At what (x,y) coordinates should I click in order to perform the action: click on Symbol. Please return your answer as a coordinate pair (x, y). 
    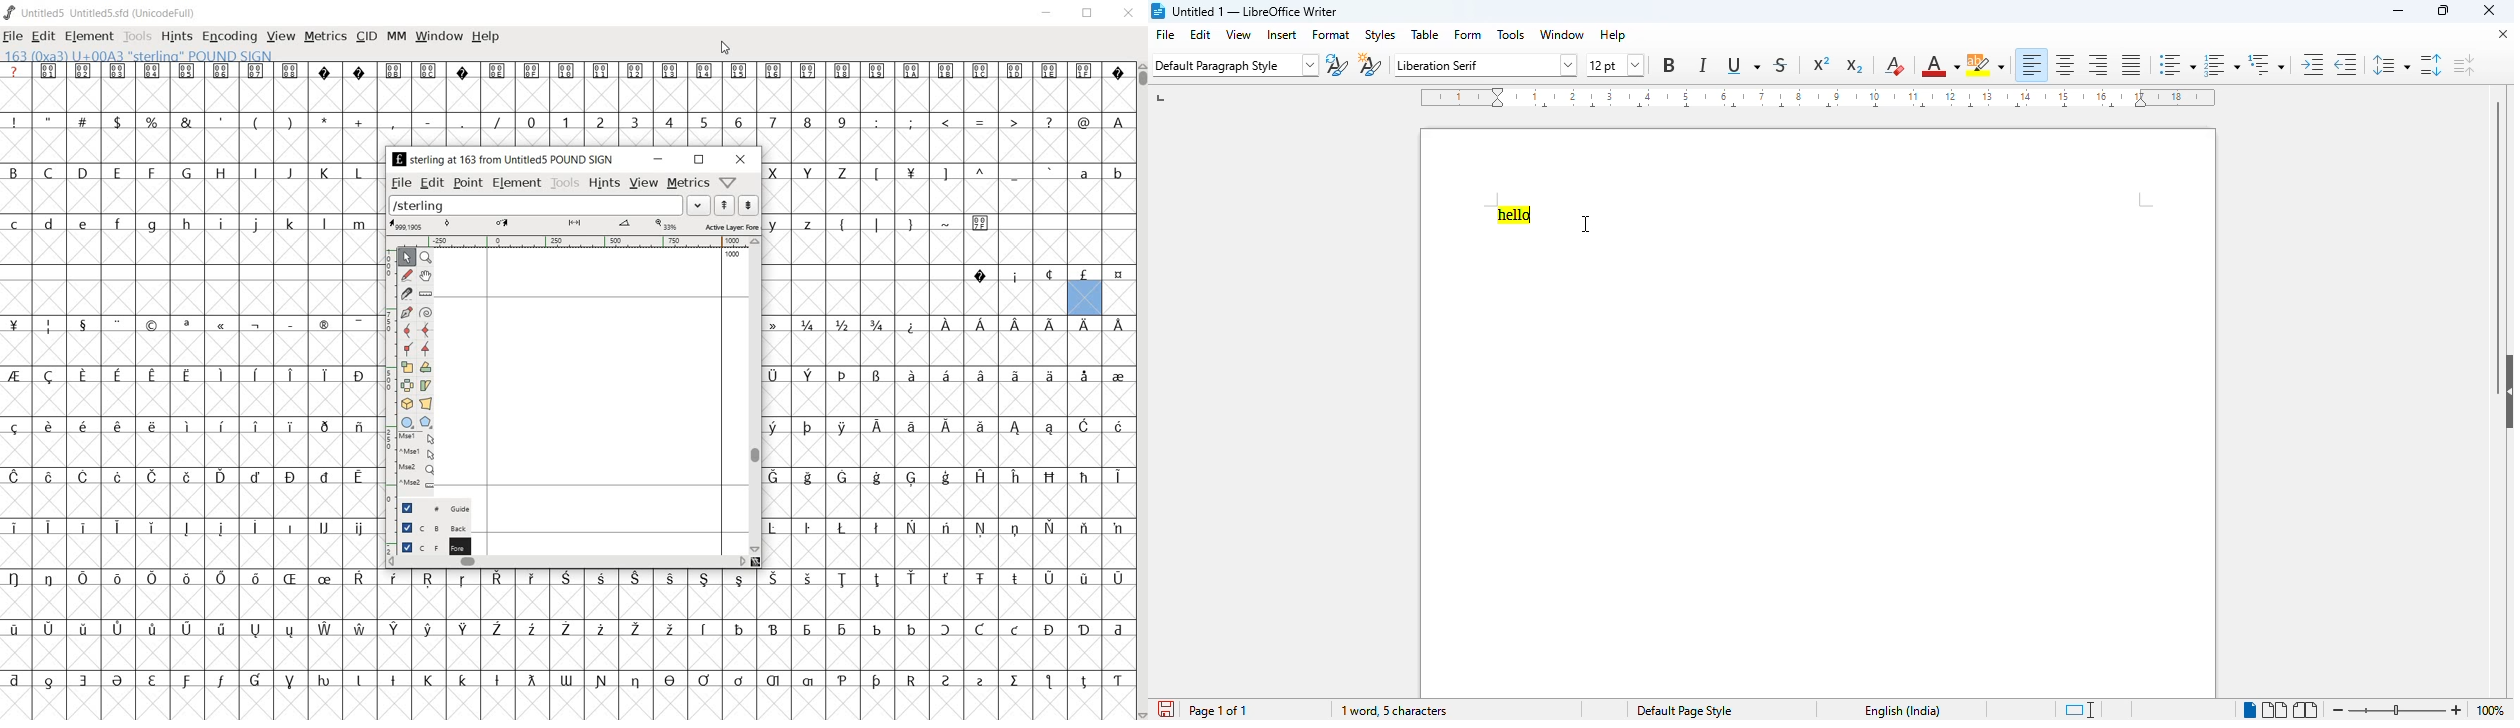
    Looking at the image, I should click on (187, 630).